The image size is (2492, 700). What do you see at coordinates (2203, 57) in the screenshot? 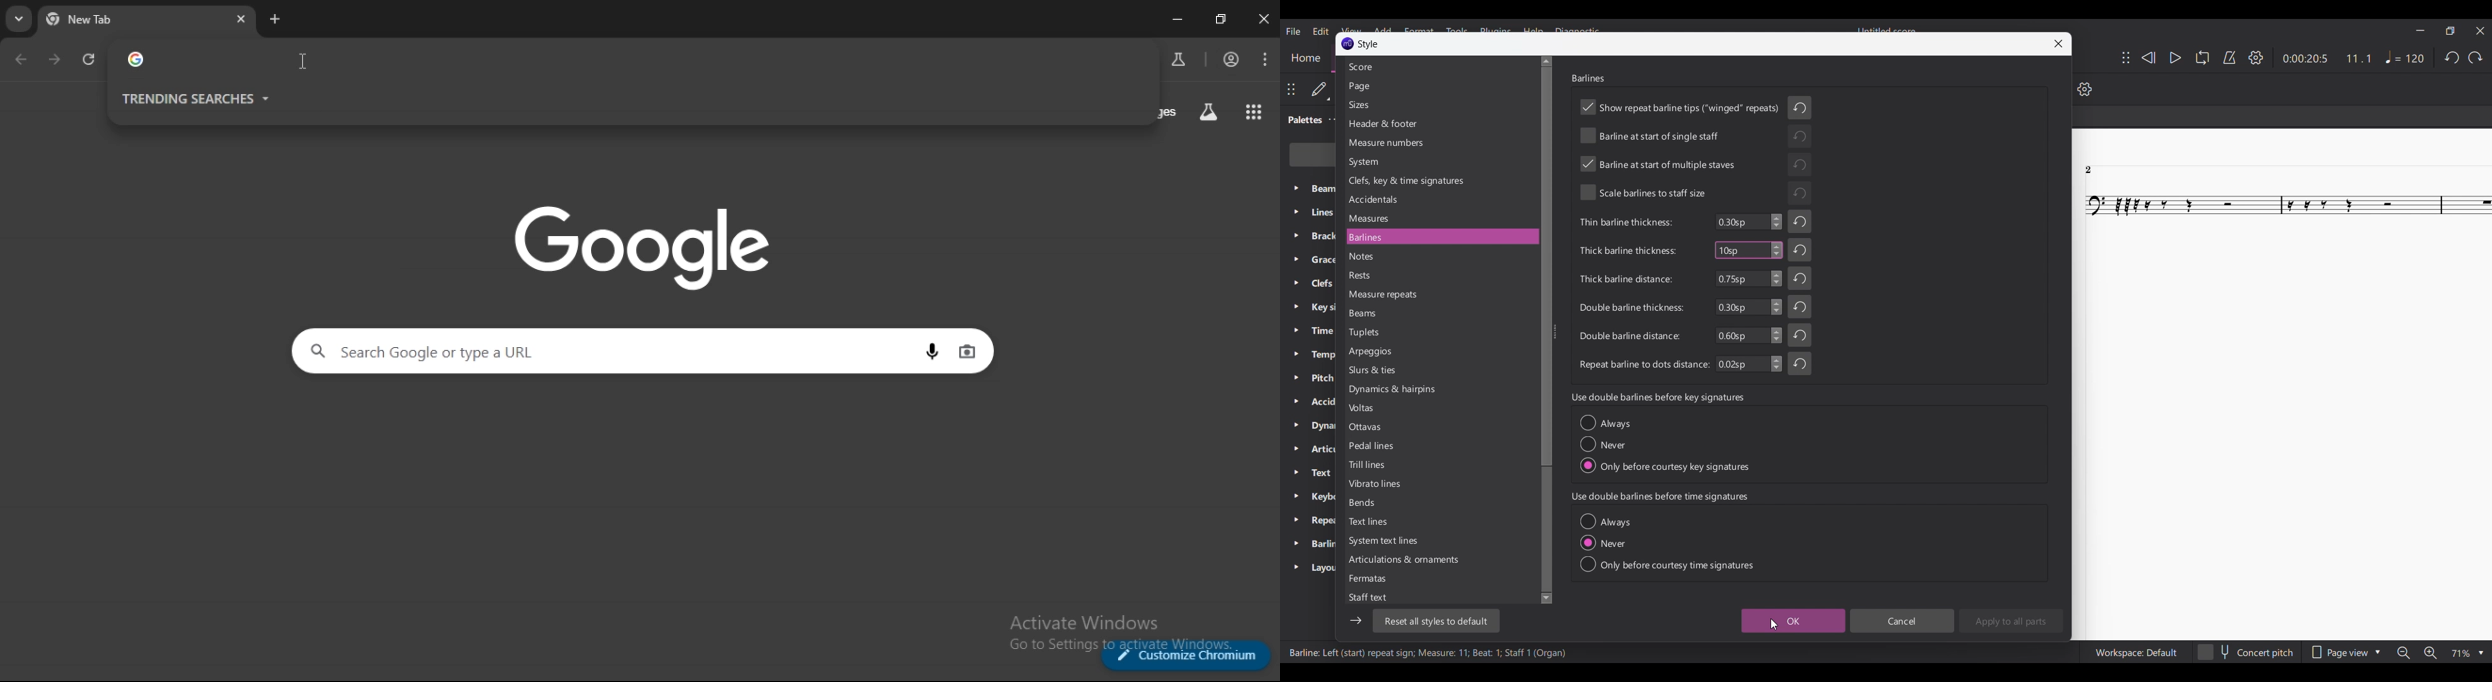
I see `Loop playback` at bounding box center [2203, 57].